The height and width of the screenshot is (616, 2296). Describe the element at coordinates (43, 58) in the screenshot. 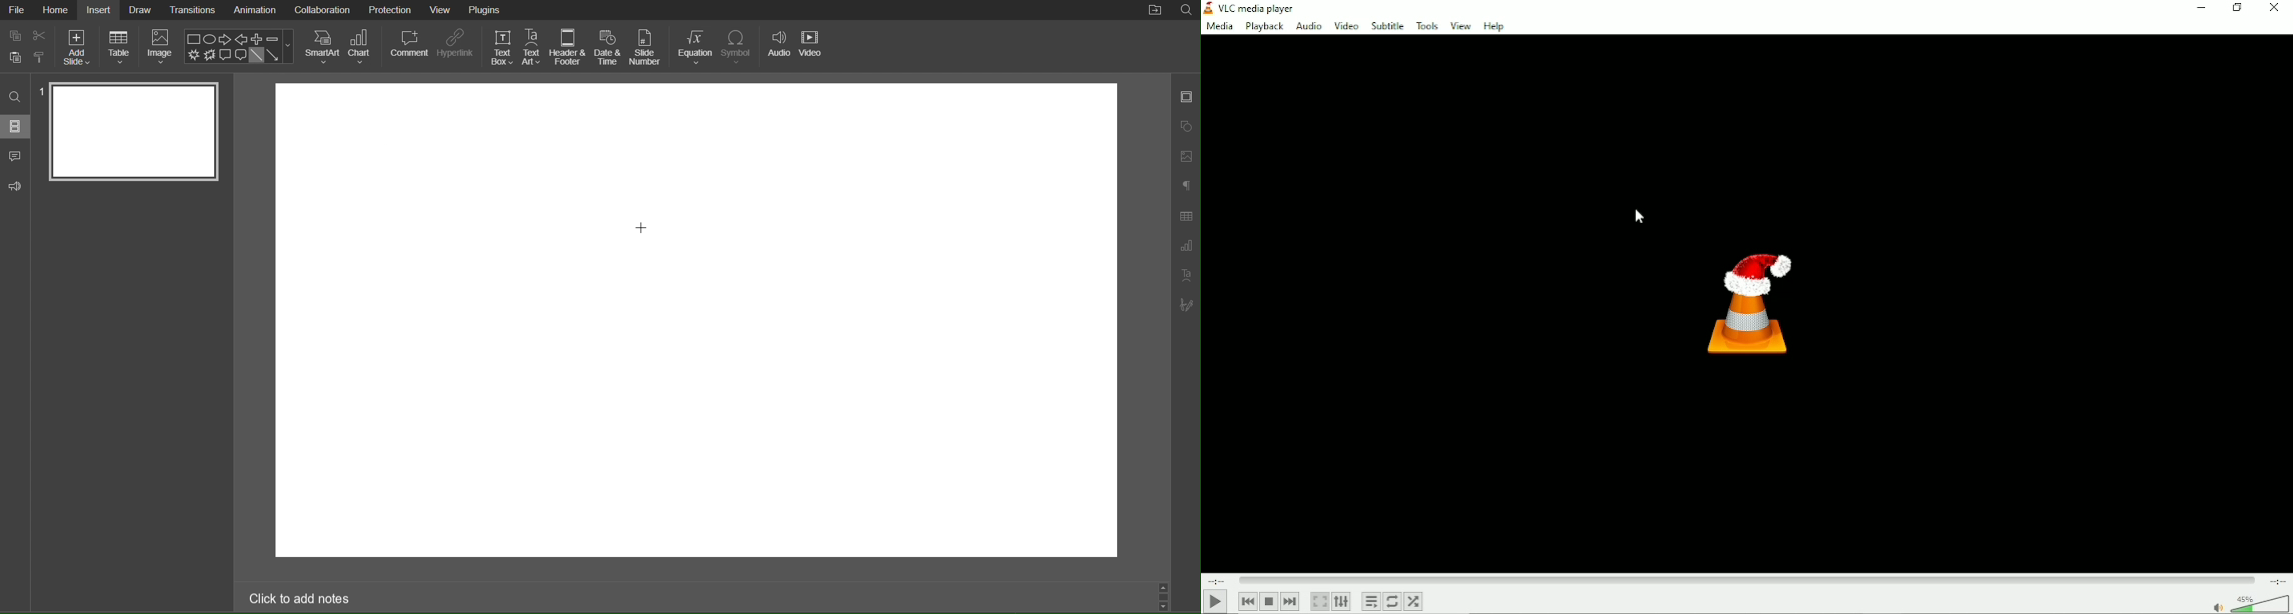

I see `Copy Style` at that location.